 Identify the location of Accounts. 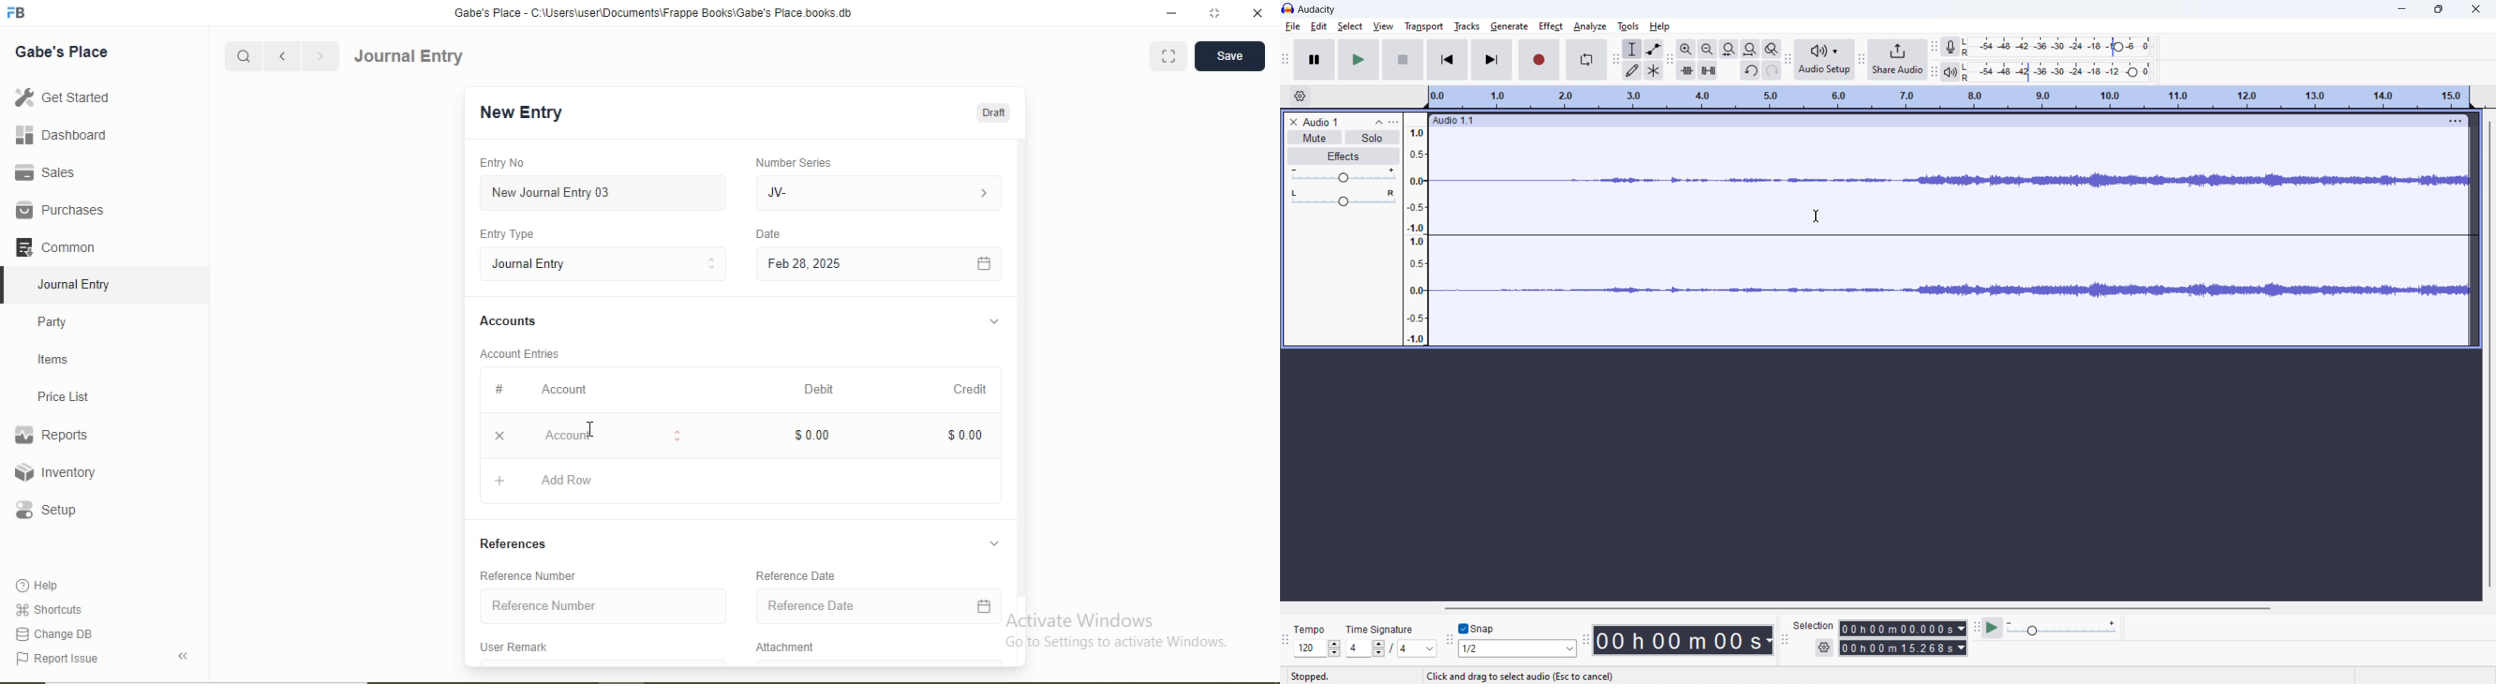
(508, 320).